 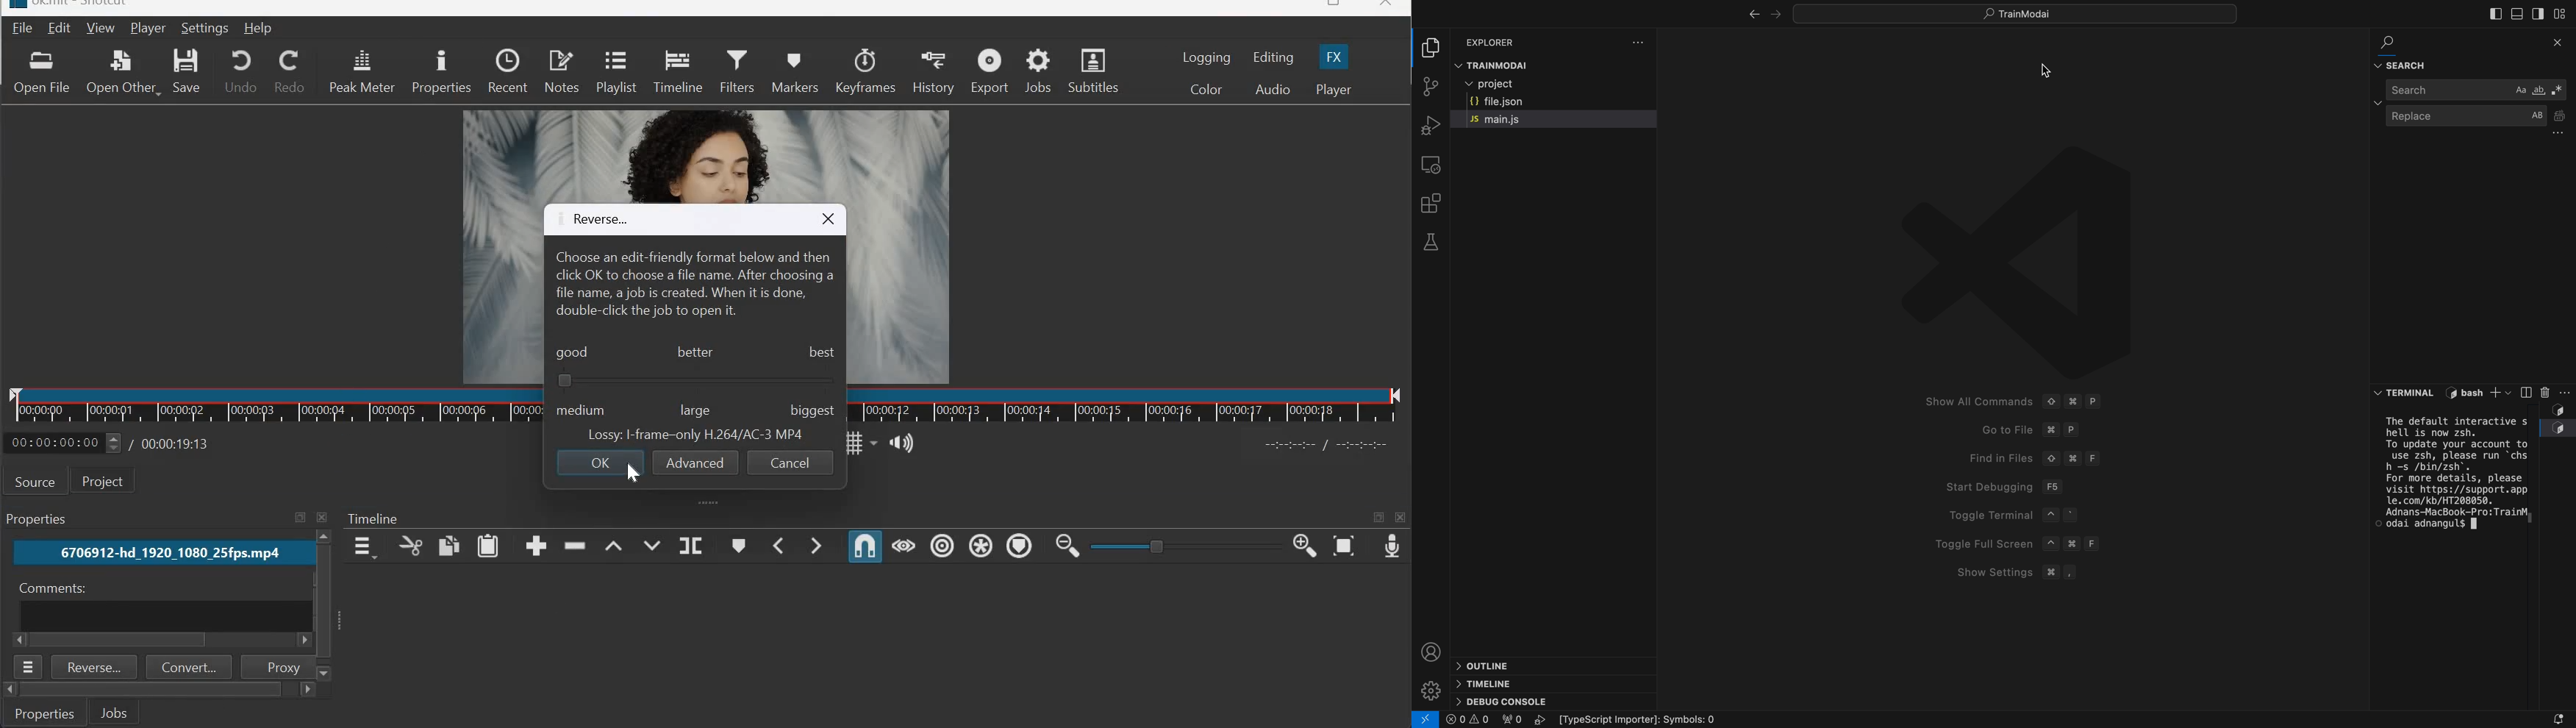 What do you see at coordinates (677, 71) in the screenshot?
I see `Timeline` at bounding box center [677, 71].